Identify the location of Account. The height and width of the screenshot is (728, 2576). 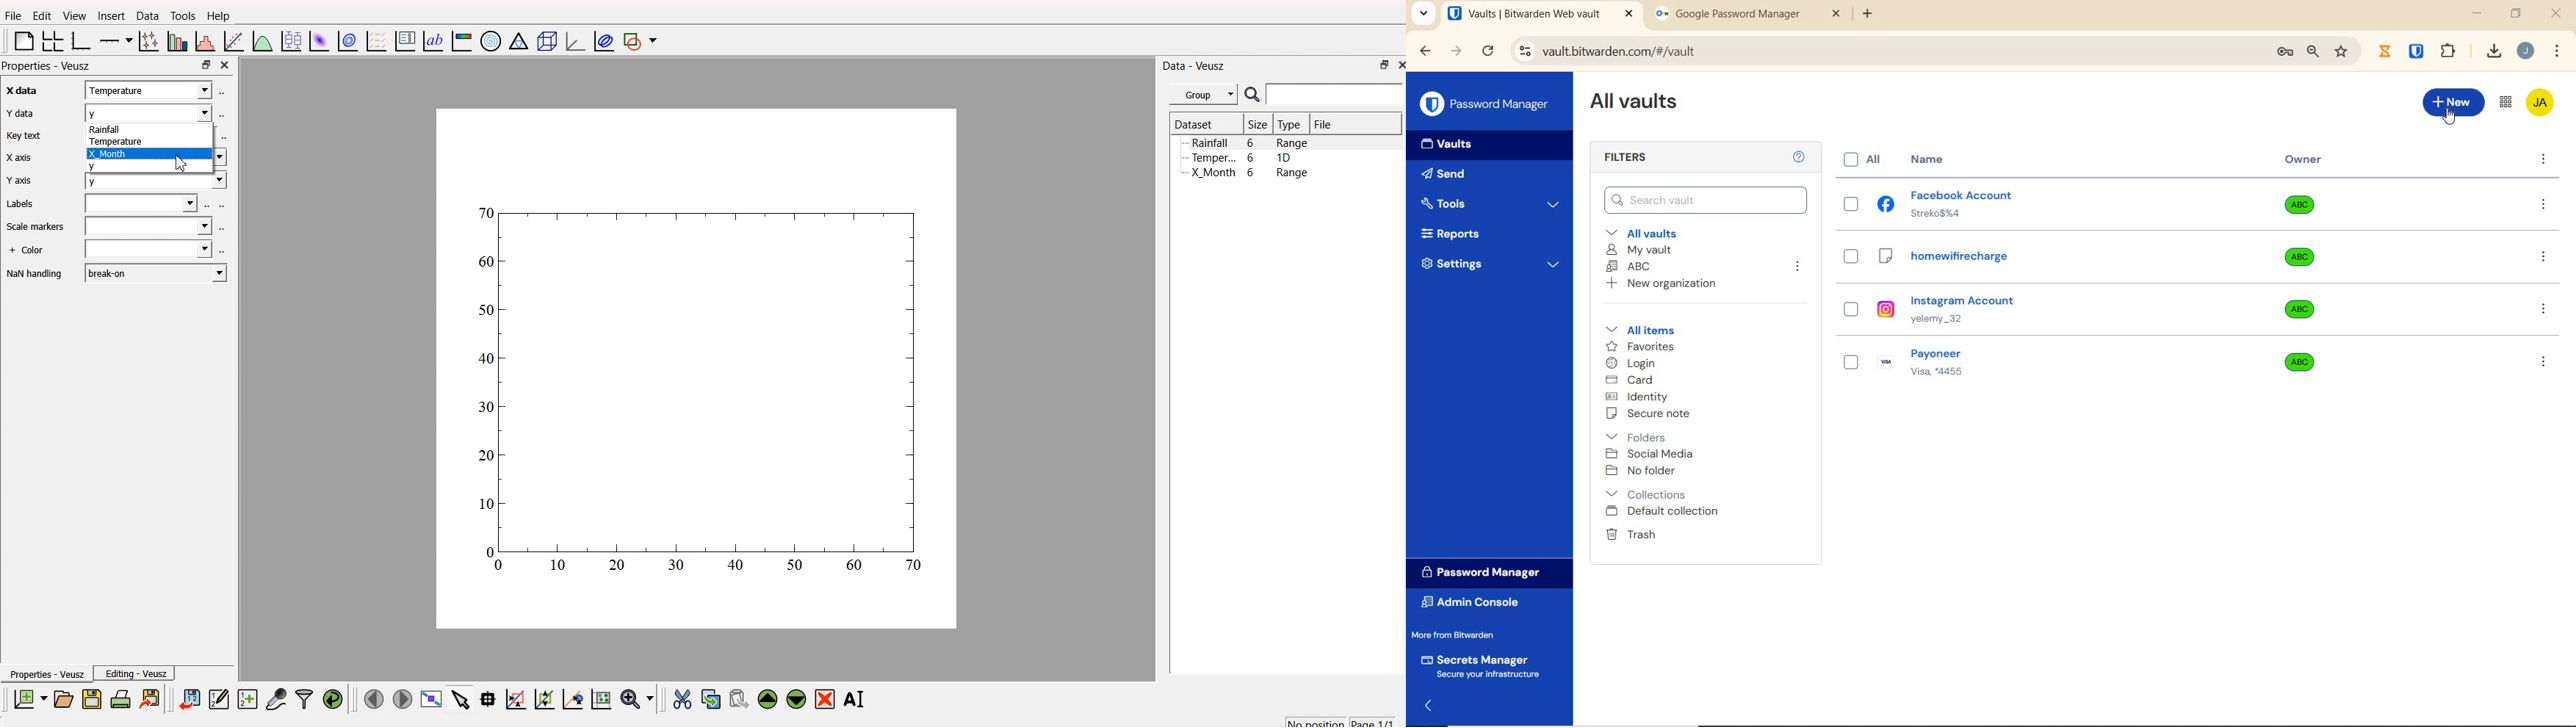
(2525, 51).